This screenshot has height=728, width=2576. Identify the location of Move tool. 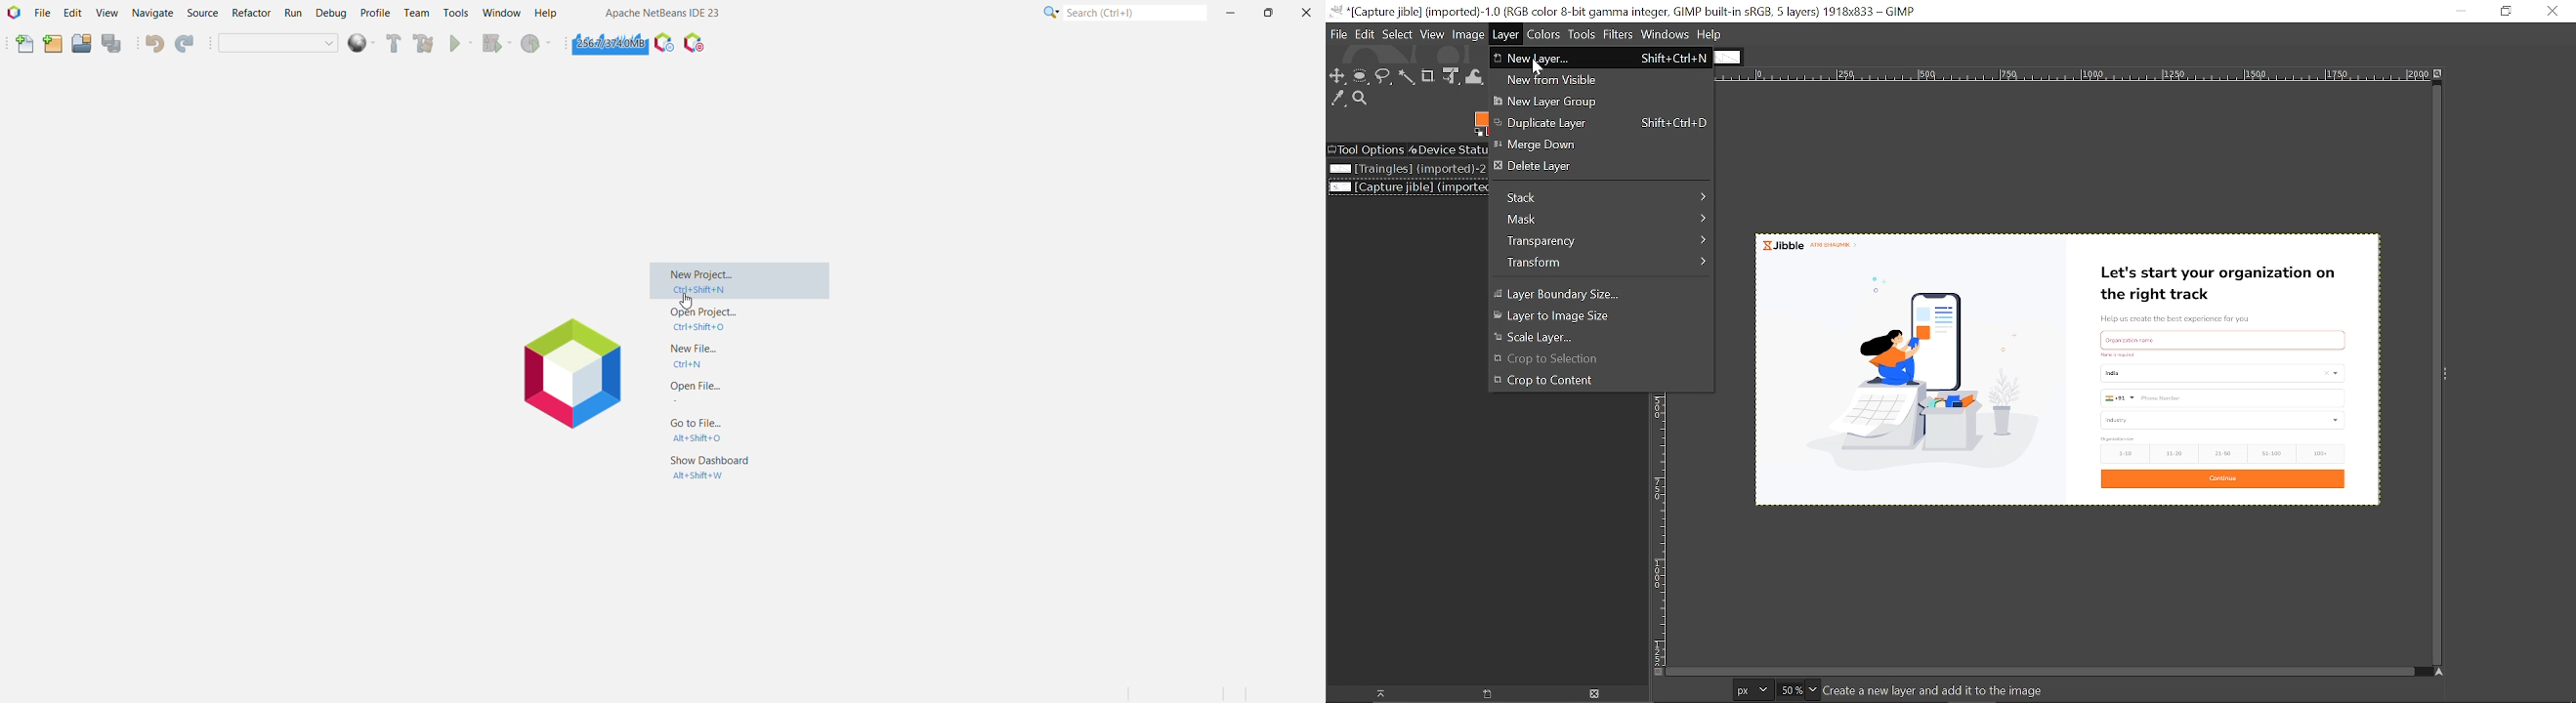
(1338, 76).